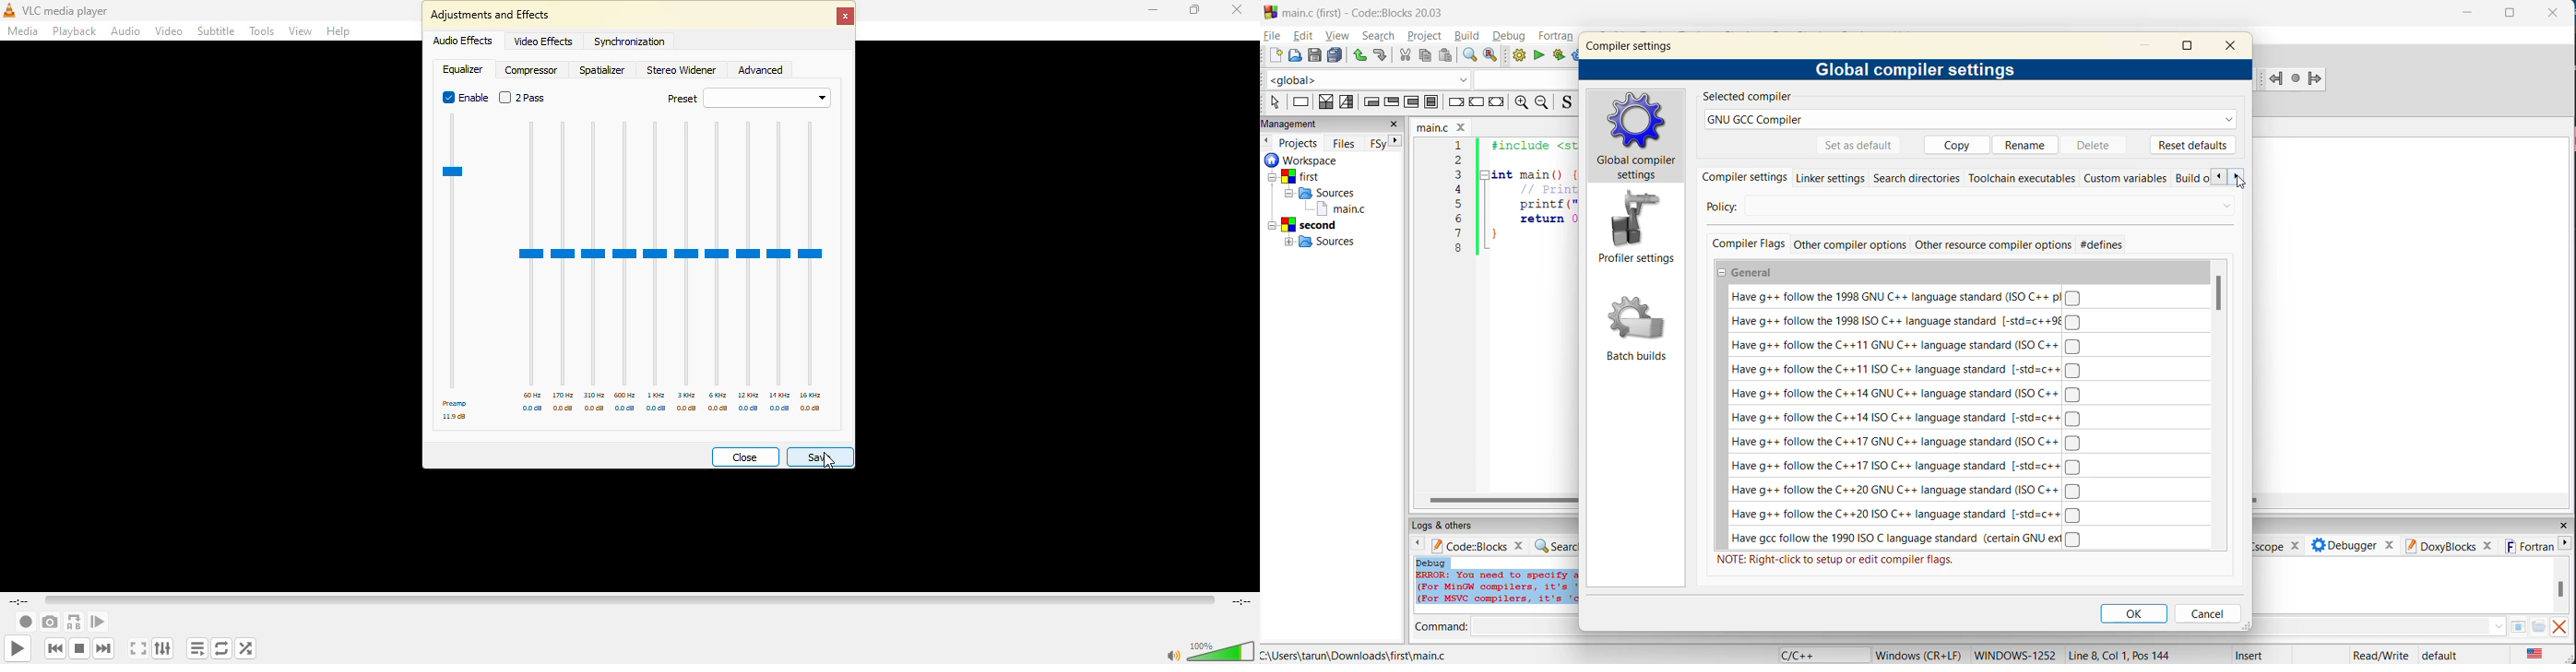 Image resolution: width=2576 pixels, height=672 pixels. Describe the element at coordinates (1431, 102) in the screenshot. I see `block instruction` at that location.